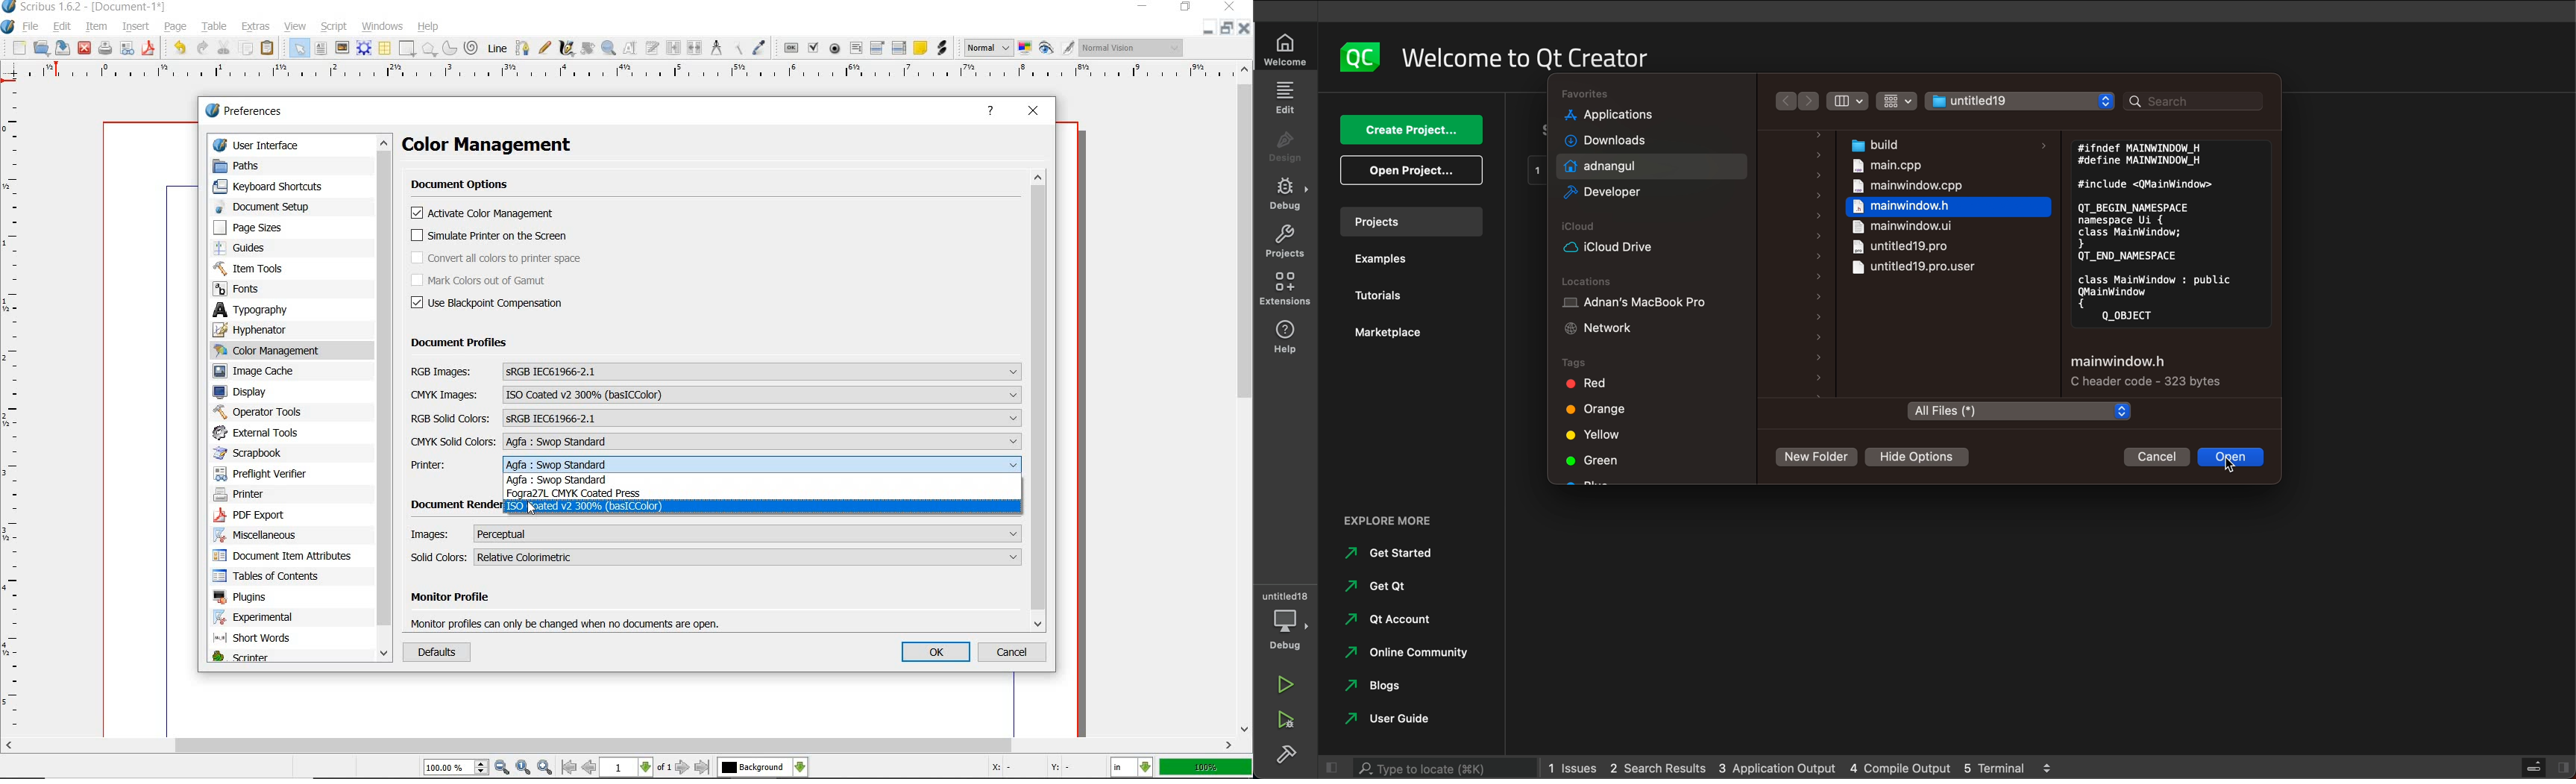  I want to click on scrollbar, so click(1244, 399).